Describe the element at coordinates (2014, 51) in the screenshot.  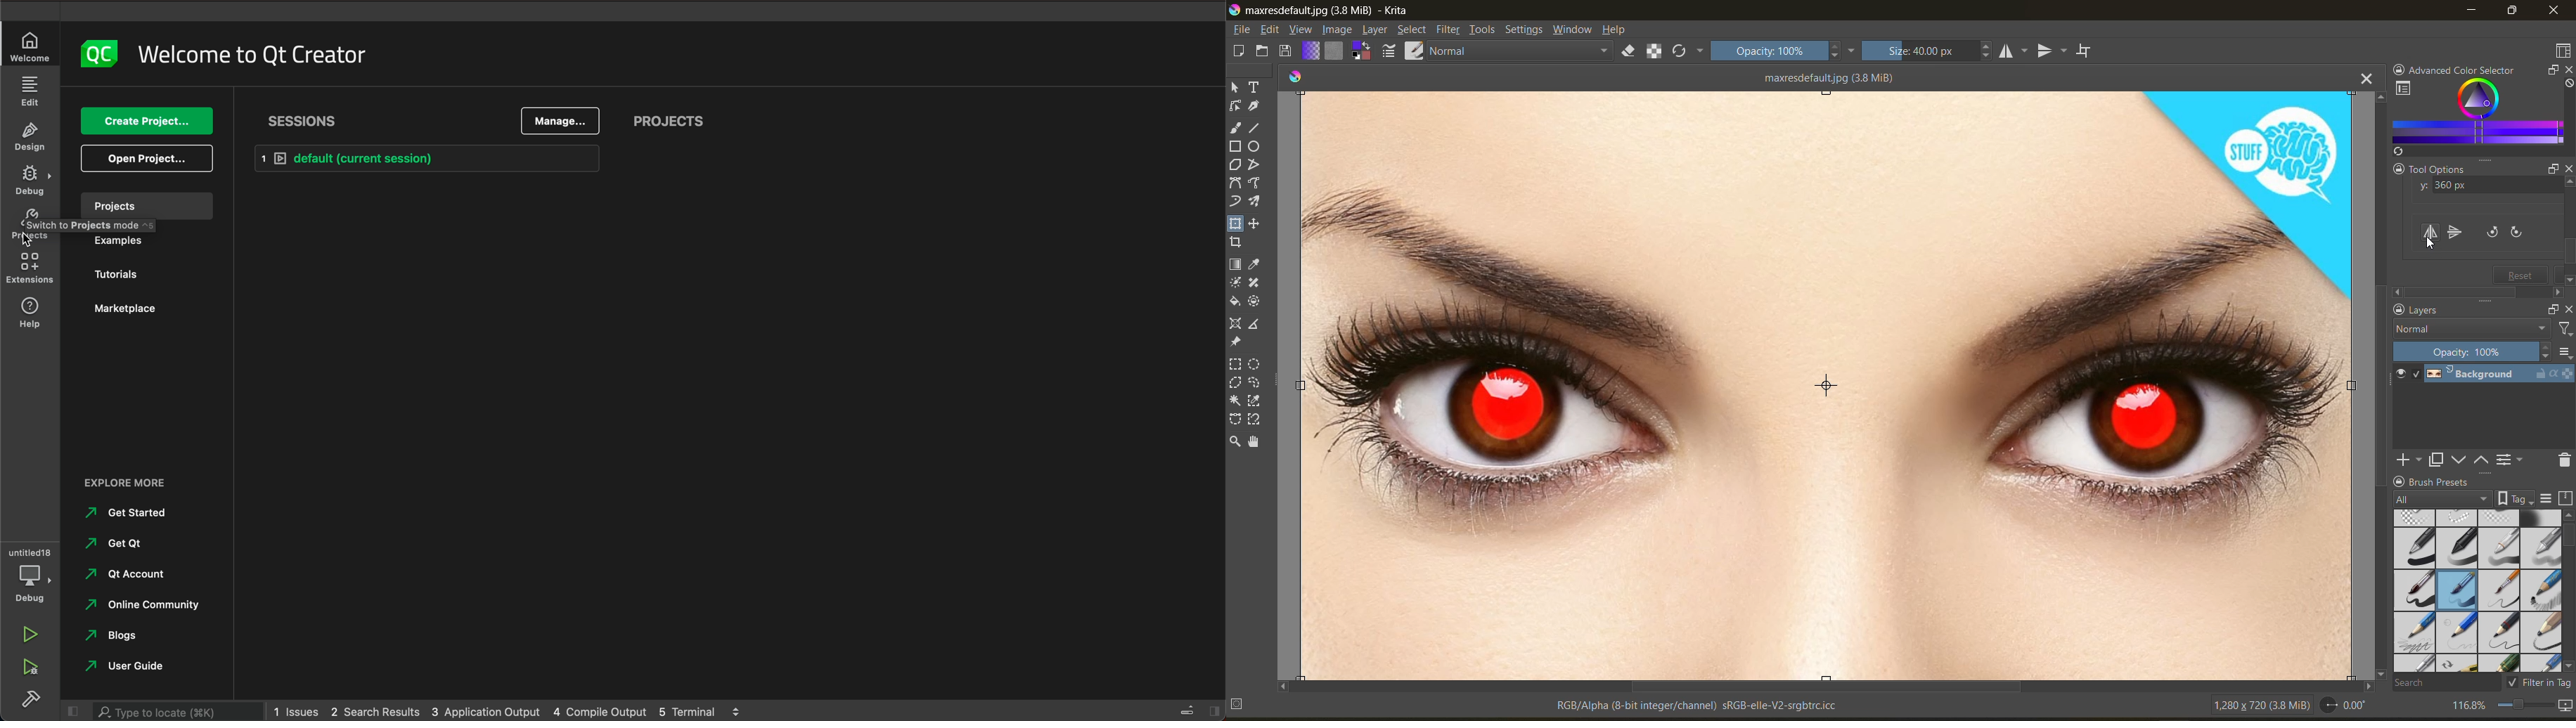
I see `horizontal mirror tool` at that location.